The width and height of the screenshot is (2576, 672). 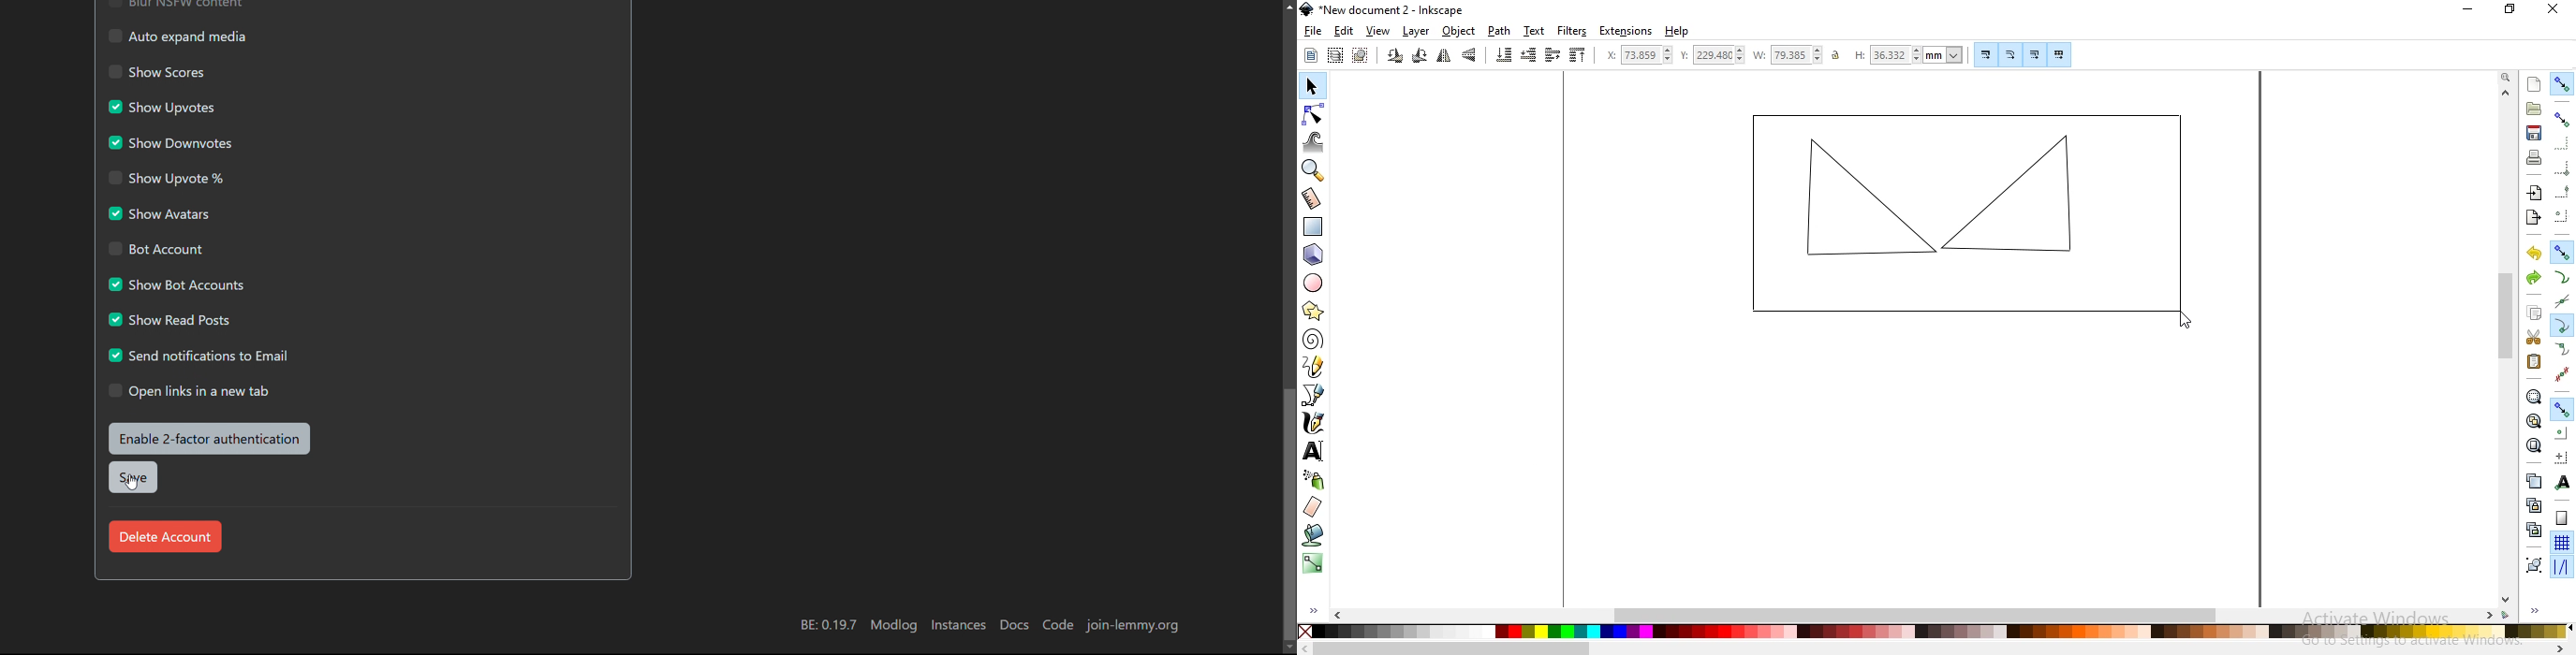 I want to click on save document, so click(x=2534, y=133).